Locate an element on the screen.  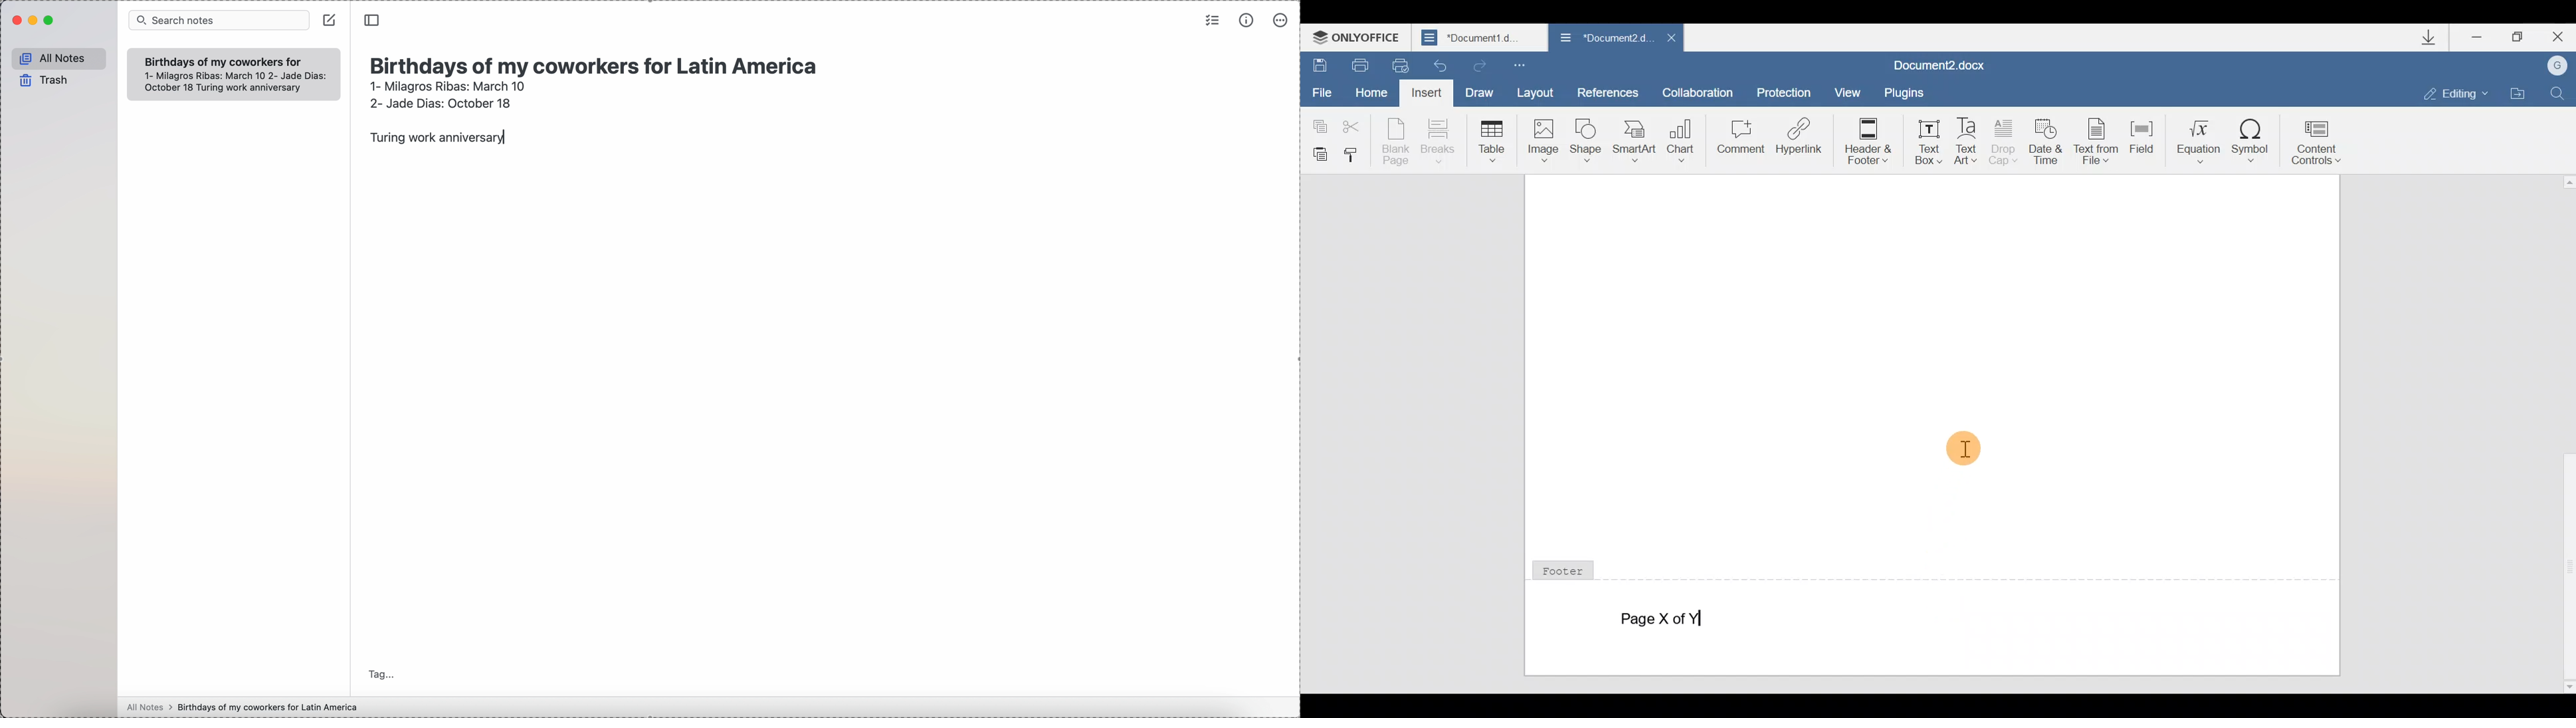
Document1.d.. is located at coordinates (1480, 38).